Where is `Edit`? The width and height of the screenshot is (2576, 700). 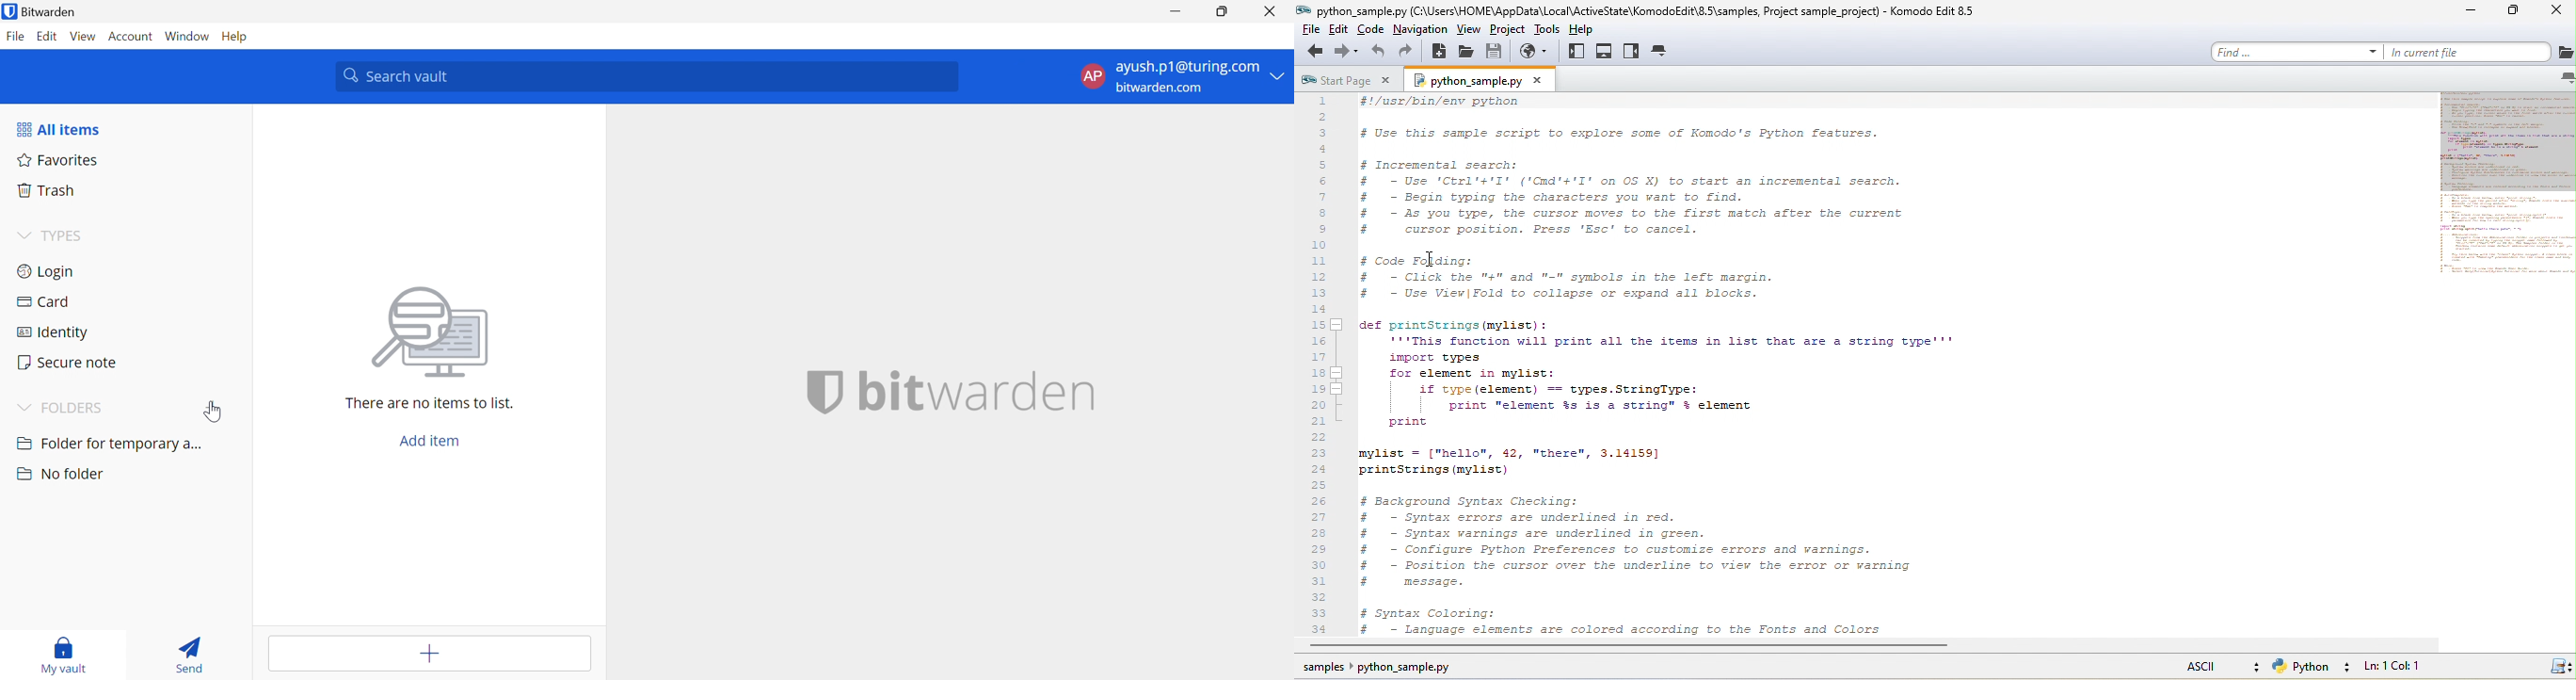
Edit is located at coordinates (50, 36).